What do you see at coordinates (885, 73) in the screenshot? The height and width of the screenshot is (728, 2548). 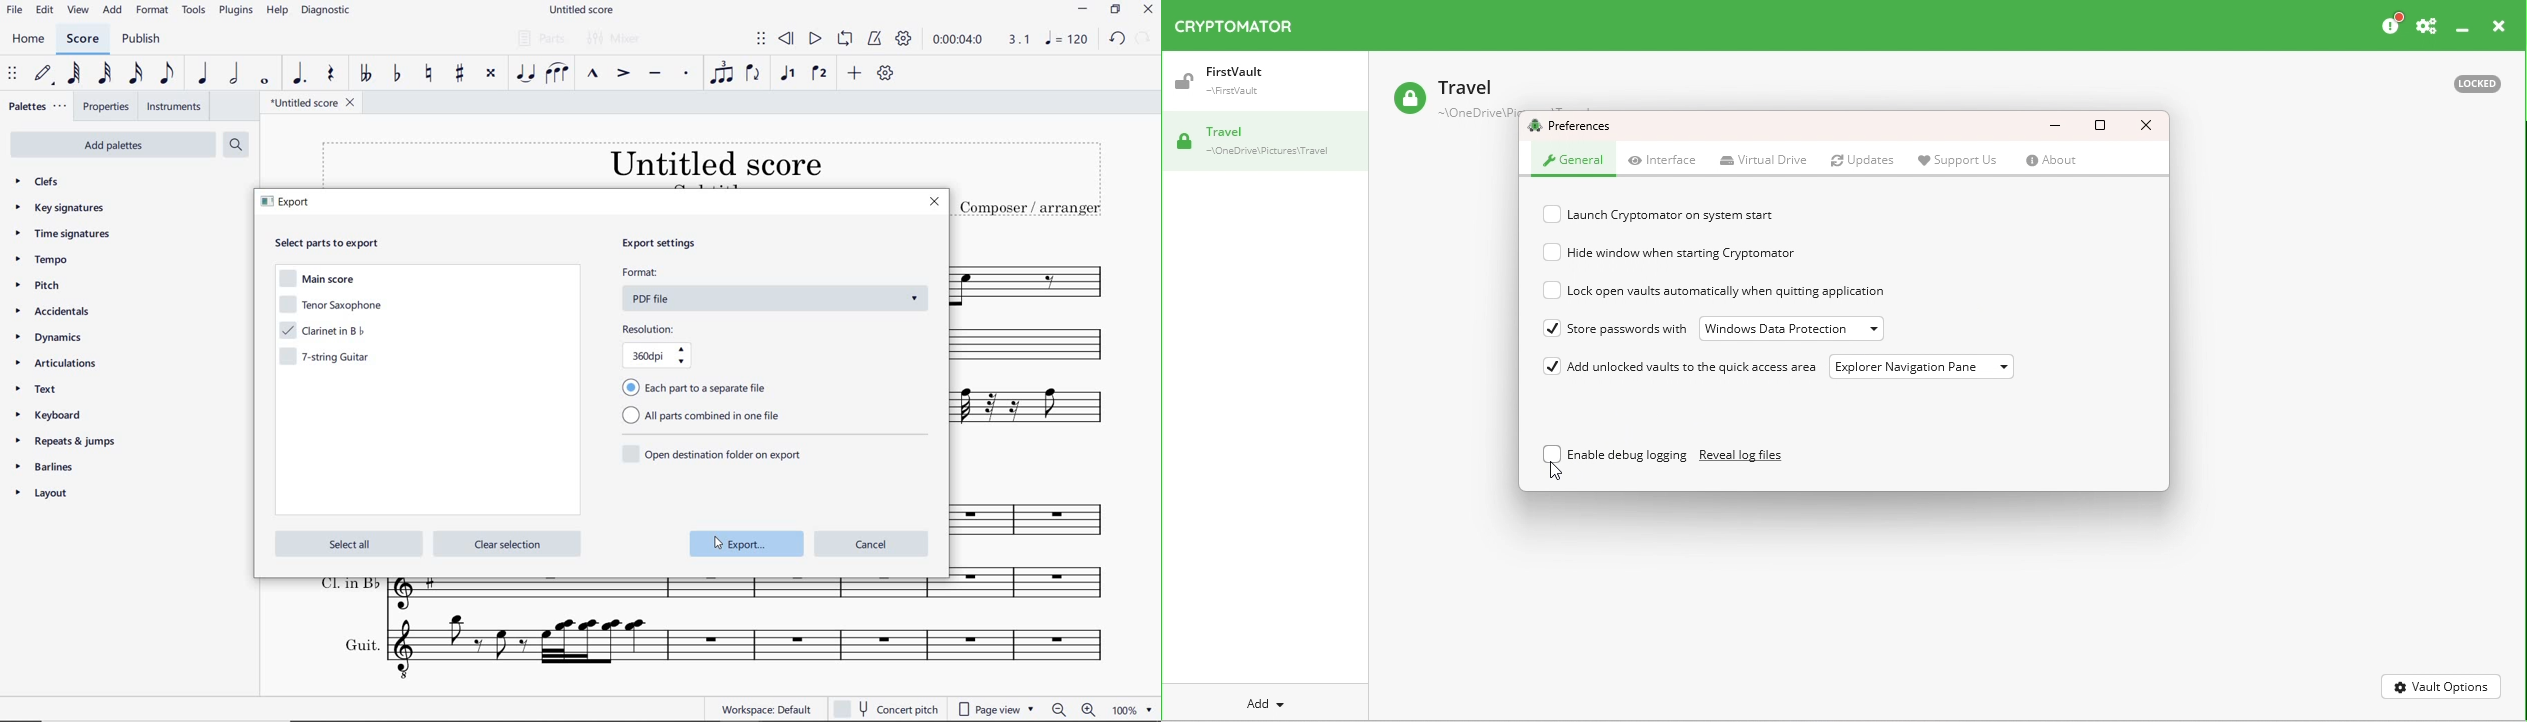 I see `CUSTOMIZE TOOLBAR` at bounding box center [885, 73].